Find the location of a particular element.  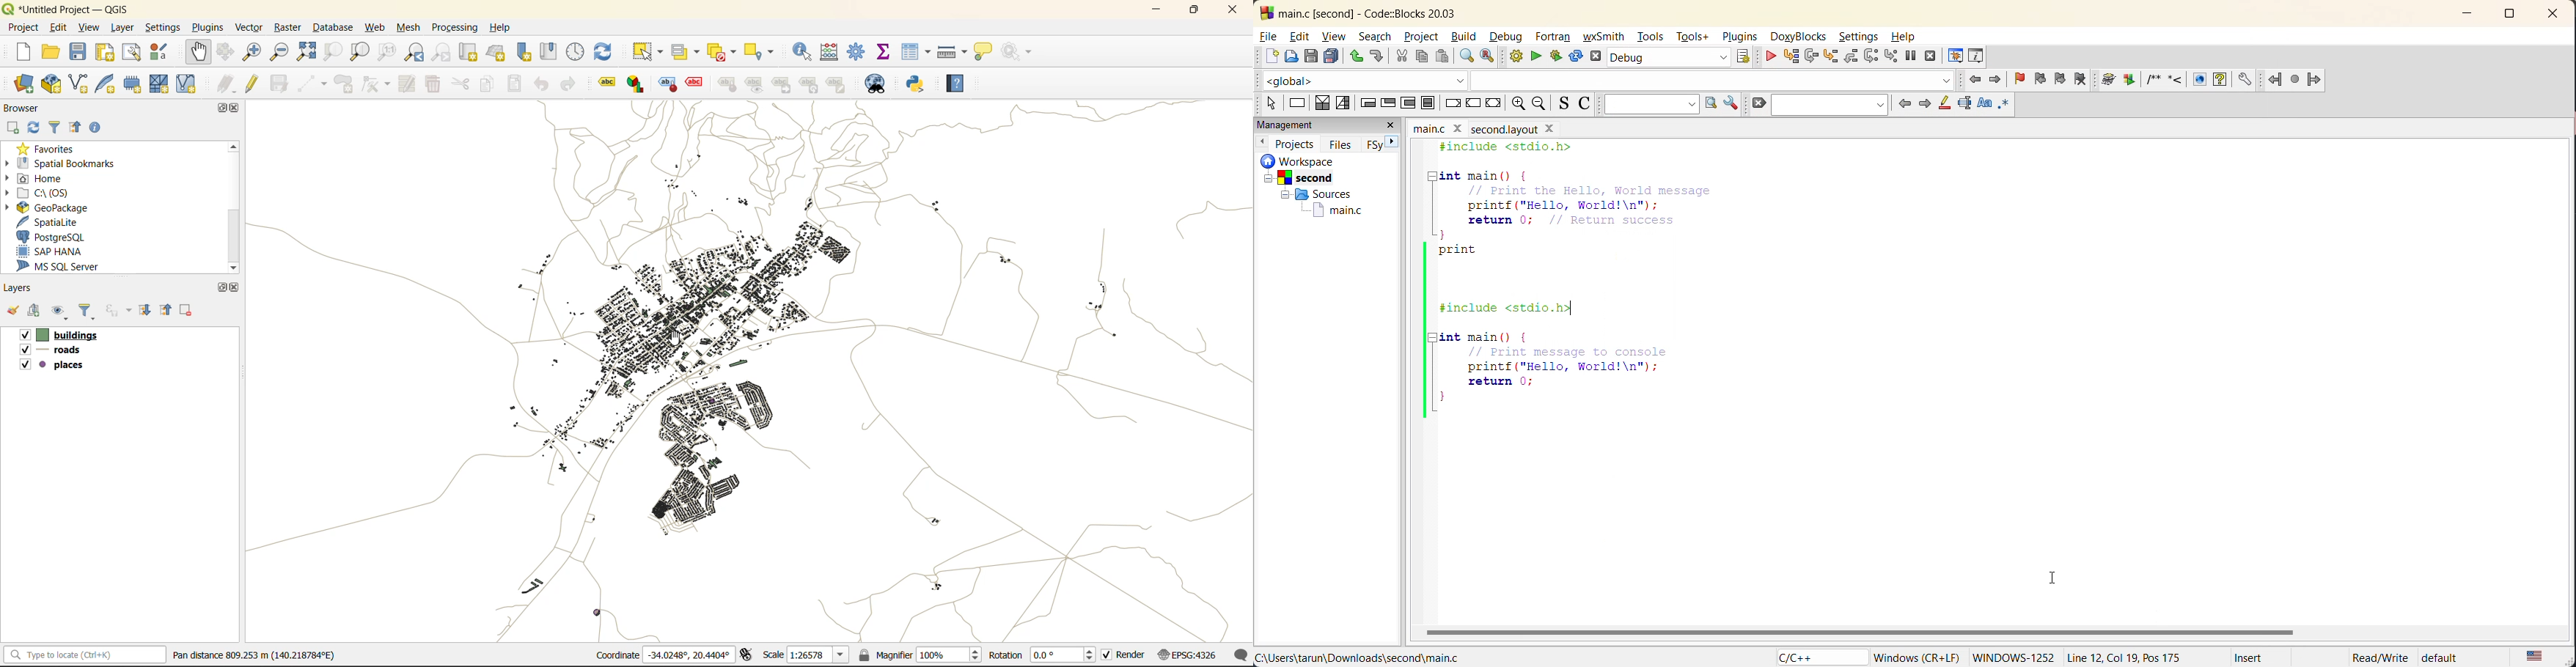

print layout is located at coordinates (103, 52).